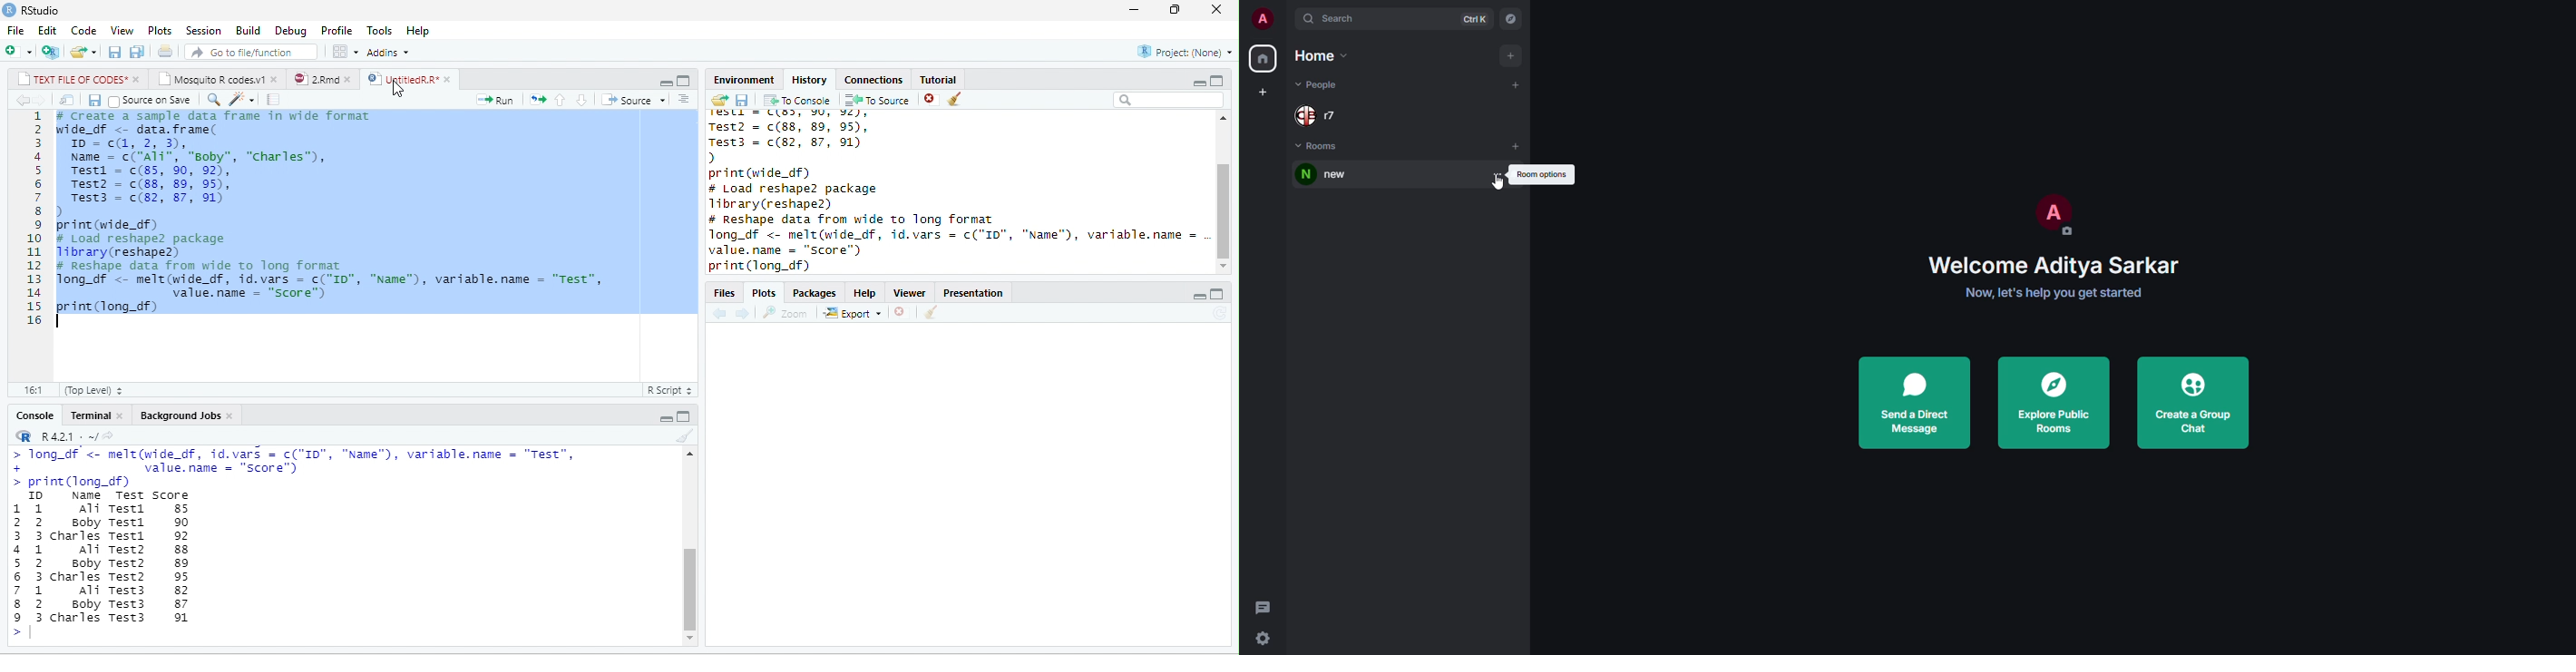 This screenshot has width=2576, height=672. I want to click on Run, so click(494, 100).